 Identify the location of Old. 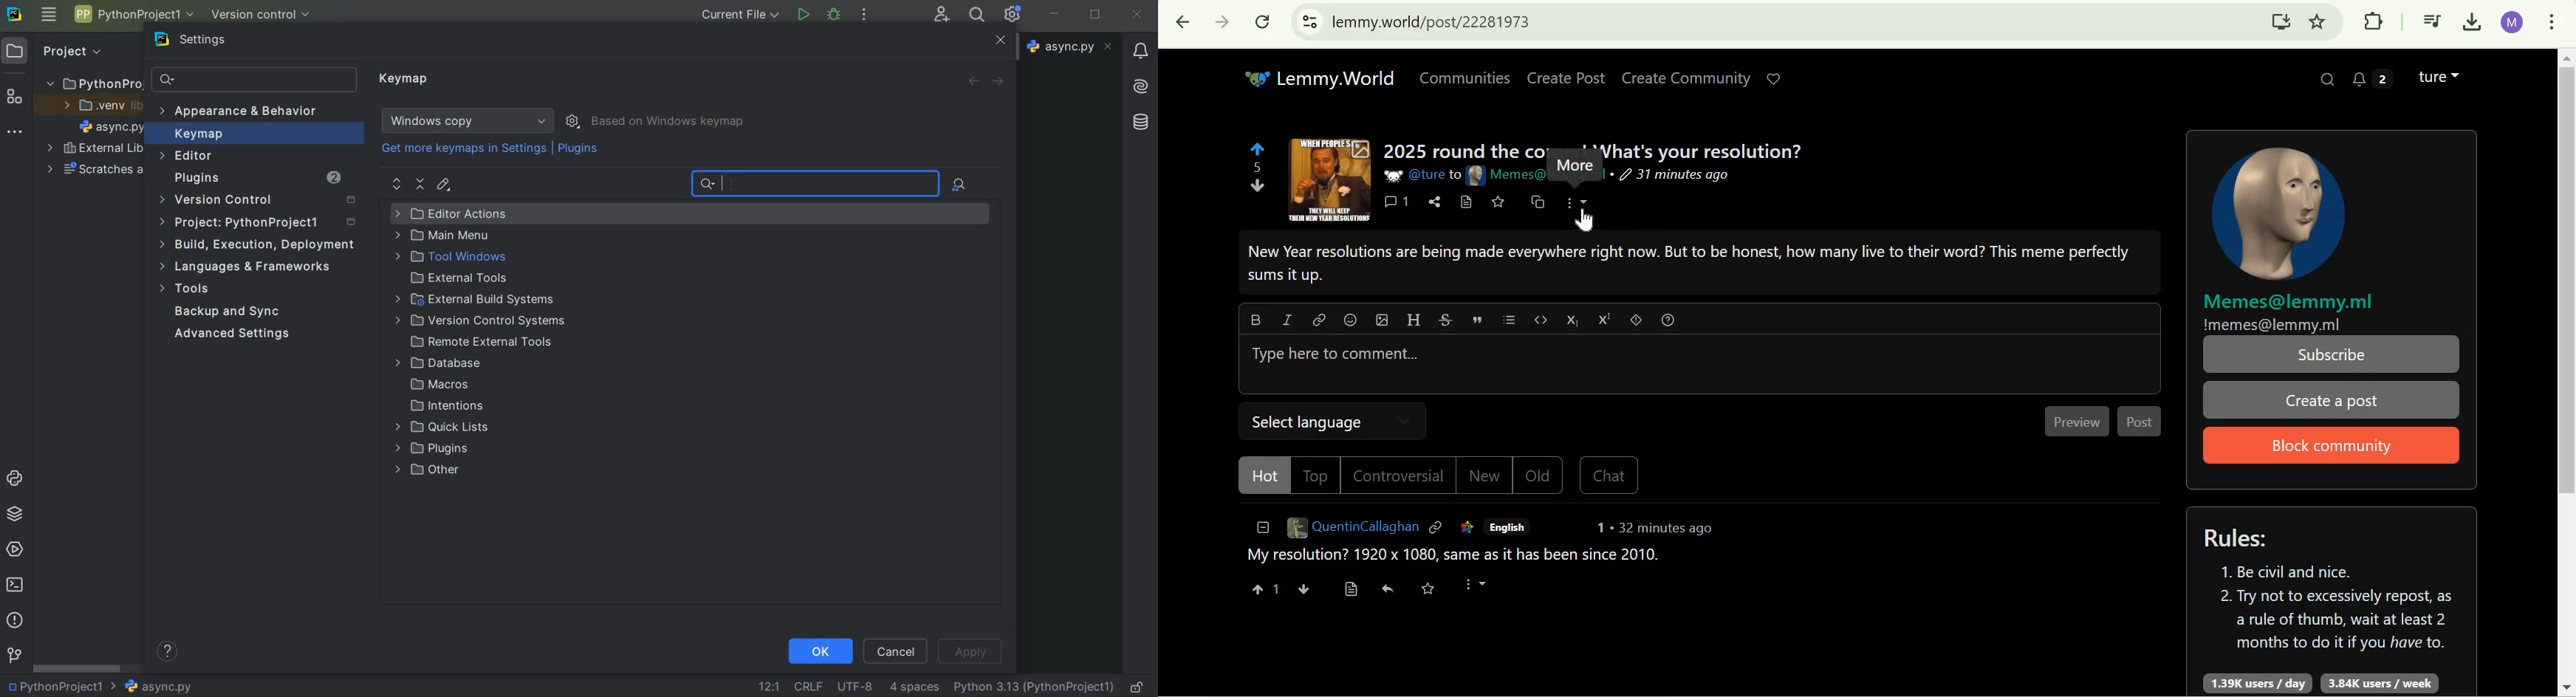
(1538, 475).